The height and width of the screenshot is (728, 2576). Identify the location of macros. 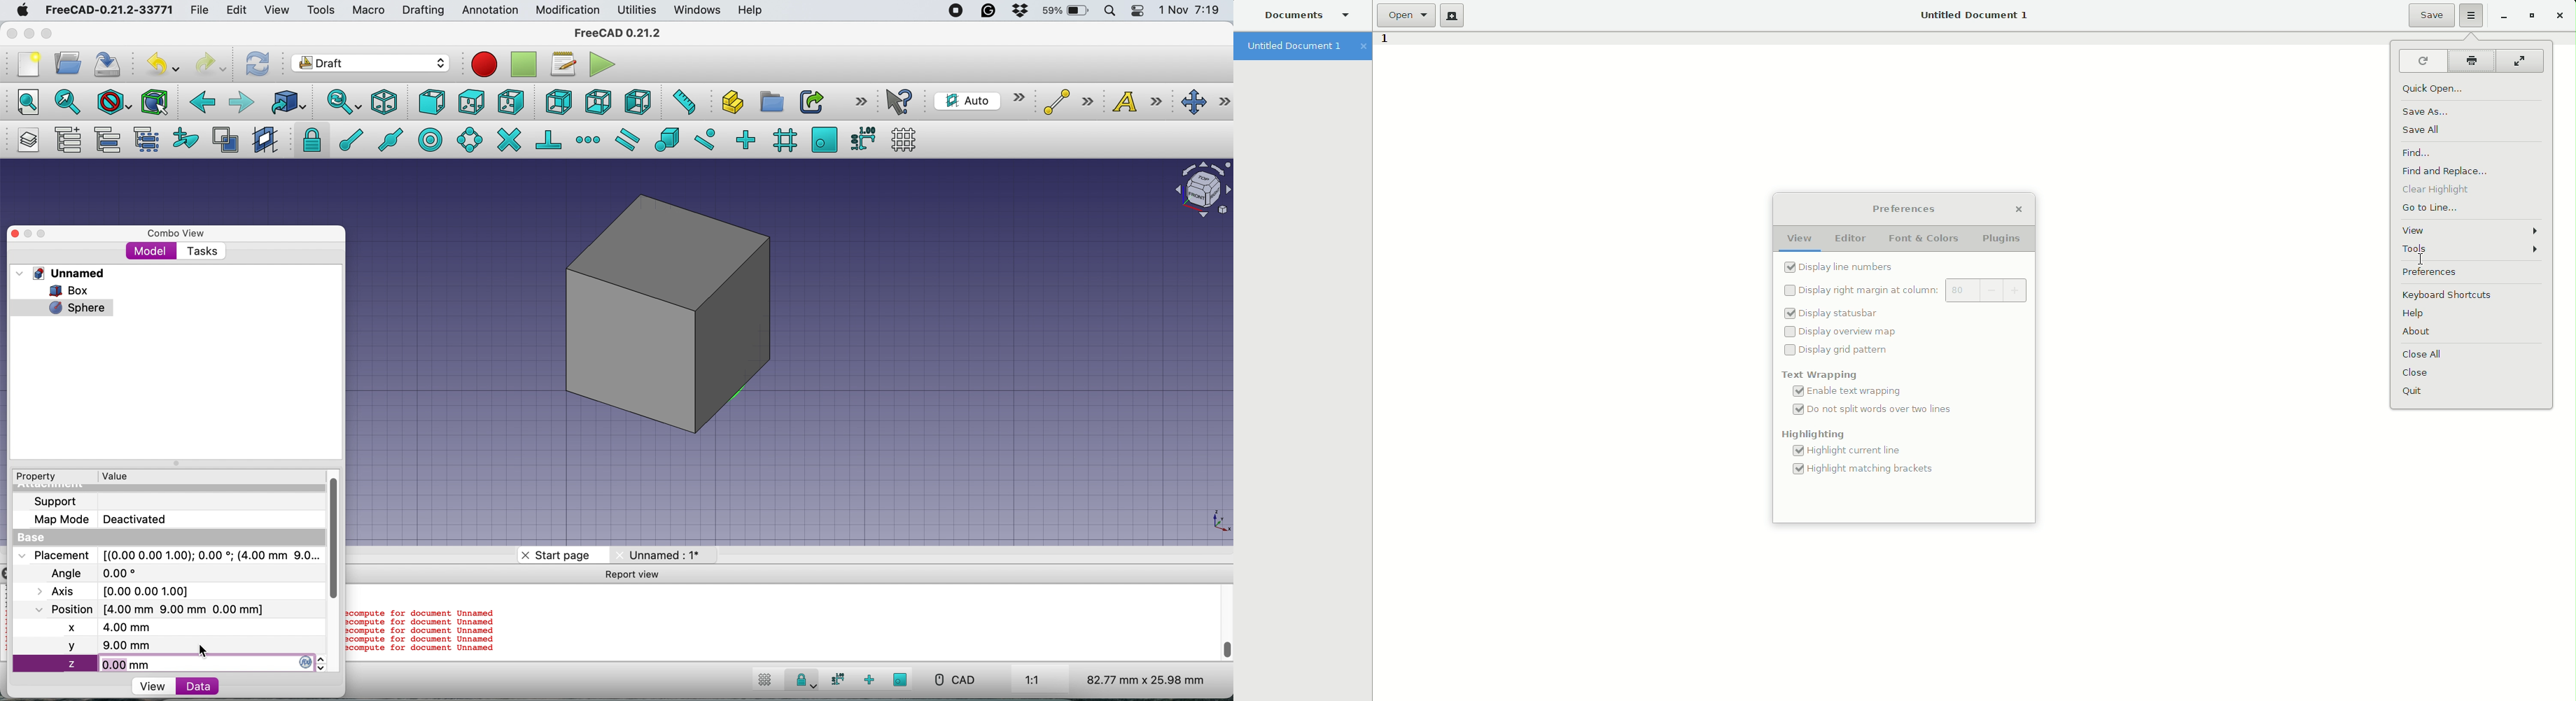
(562, 64).